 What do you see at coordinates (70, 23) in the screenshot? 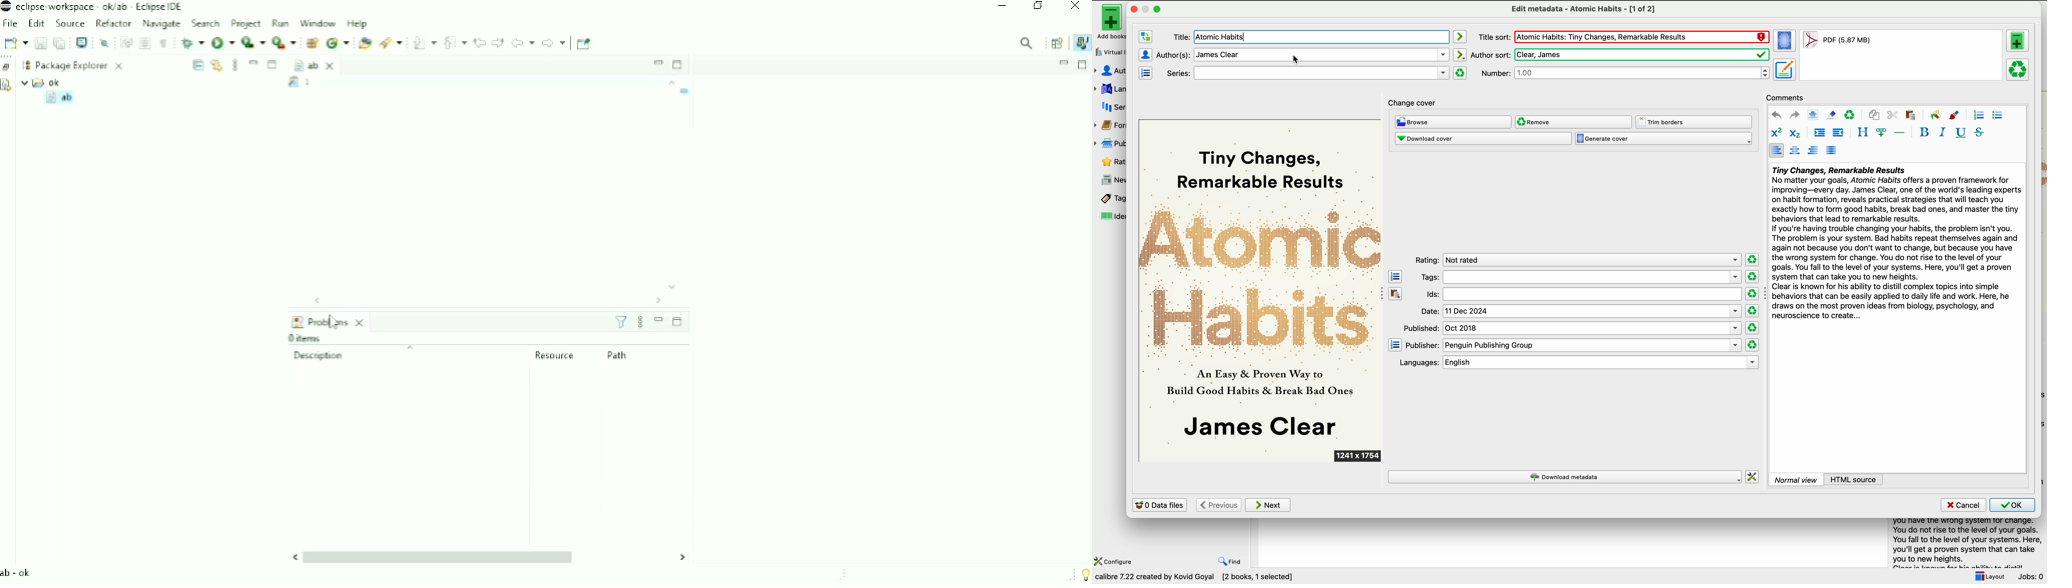
I see `Source` at bounding box center [70, 23].